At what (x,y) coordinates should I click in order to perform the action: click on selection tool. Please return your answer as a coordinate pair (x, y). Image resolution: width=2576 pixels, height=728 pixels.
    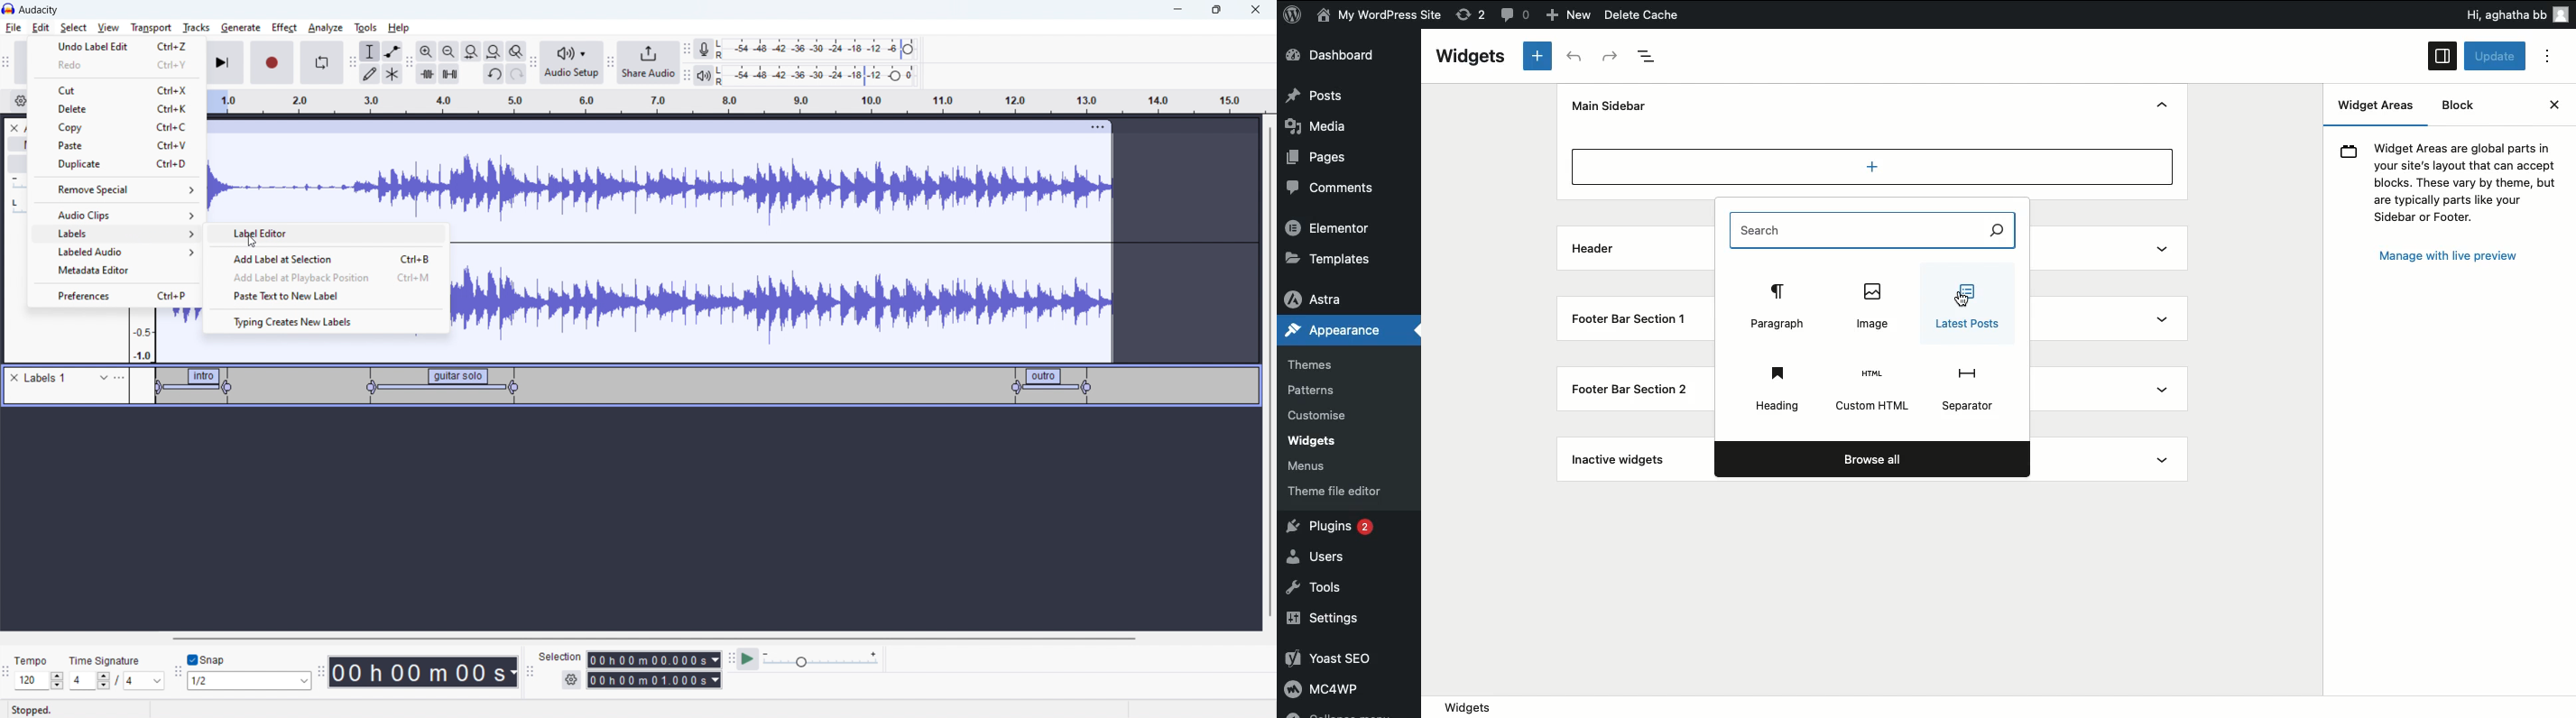
    Looking at the image, I should click on (370, 51).